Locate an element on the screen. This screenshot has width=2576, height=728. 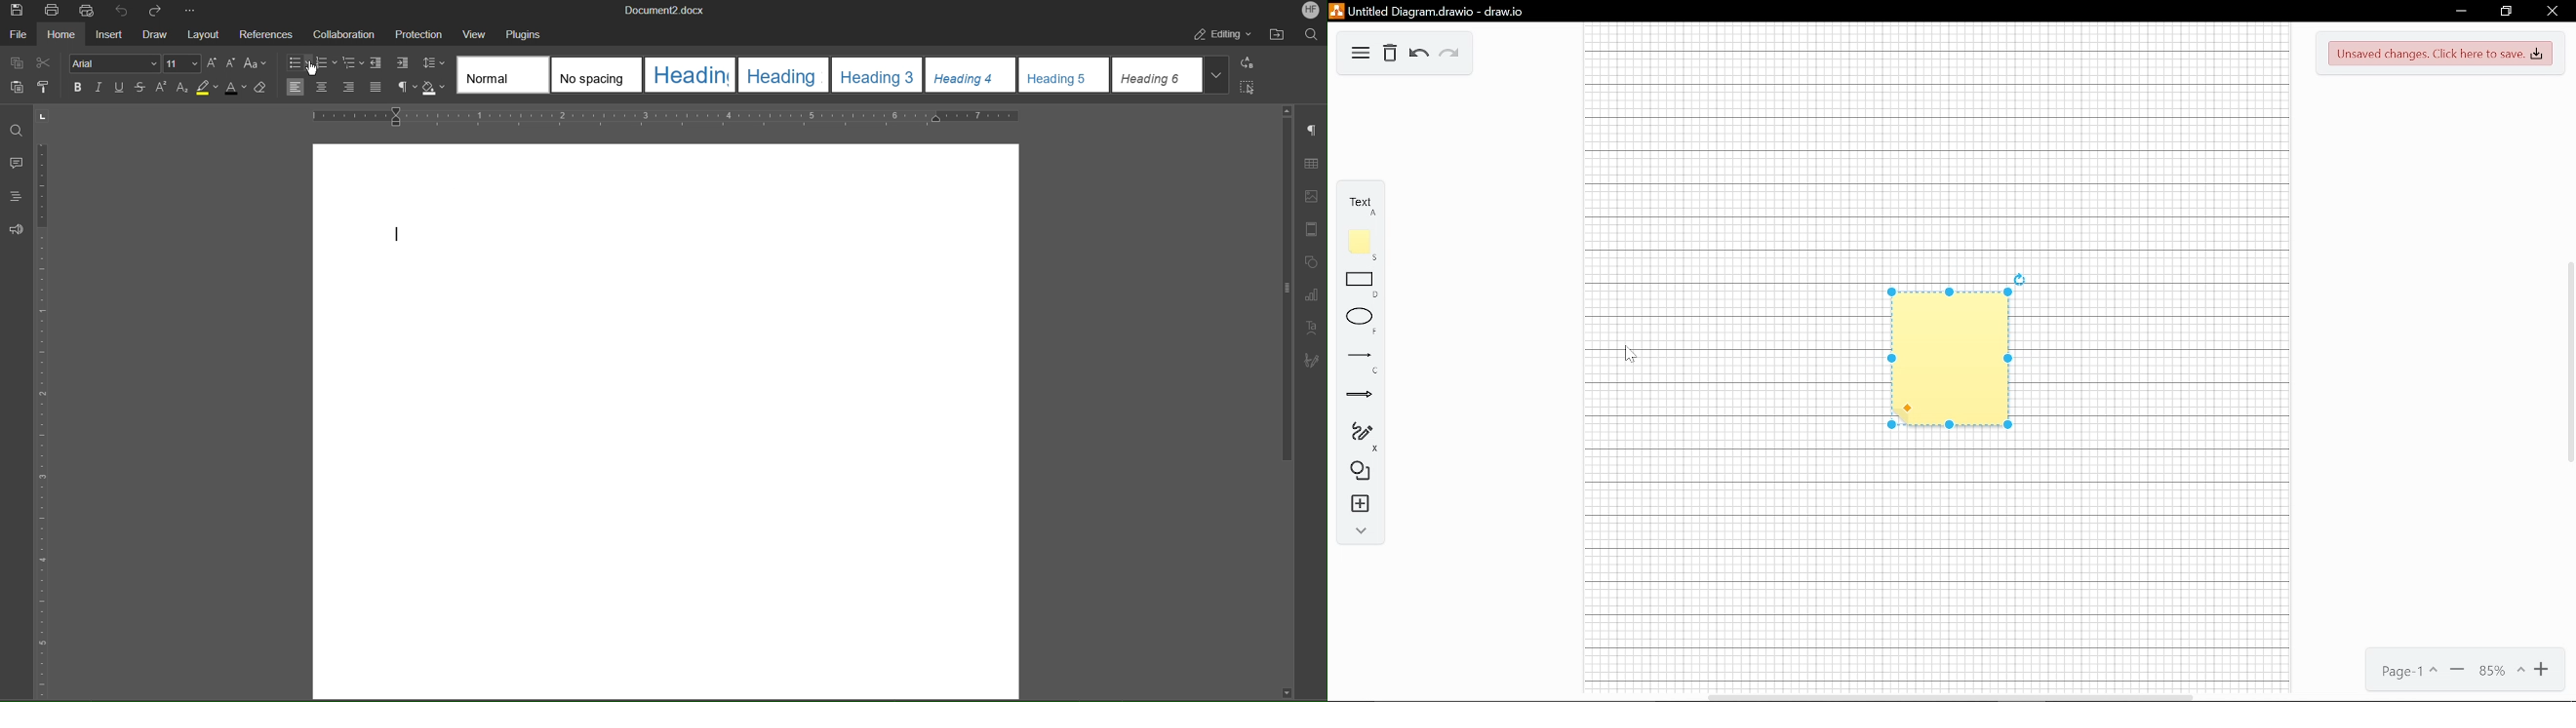
Headings is located at coordinates (16, 195).